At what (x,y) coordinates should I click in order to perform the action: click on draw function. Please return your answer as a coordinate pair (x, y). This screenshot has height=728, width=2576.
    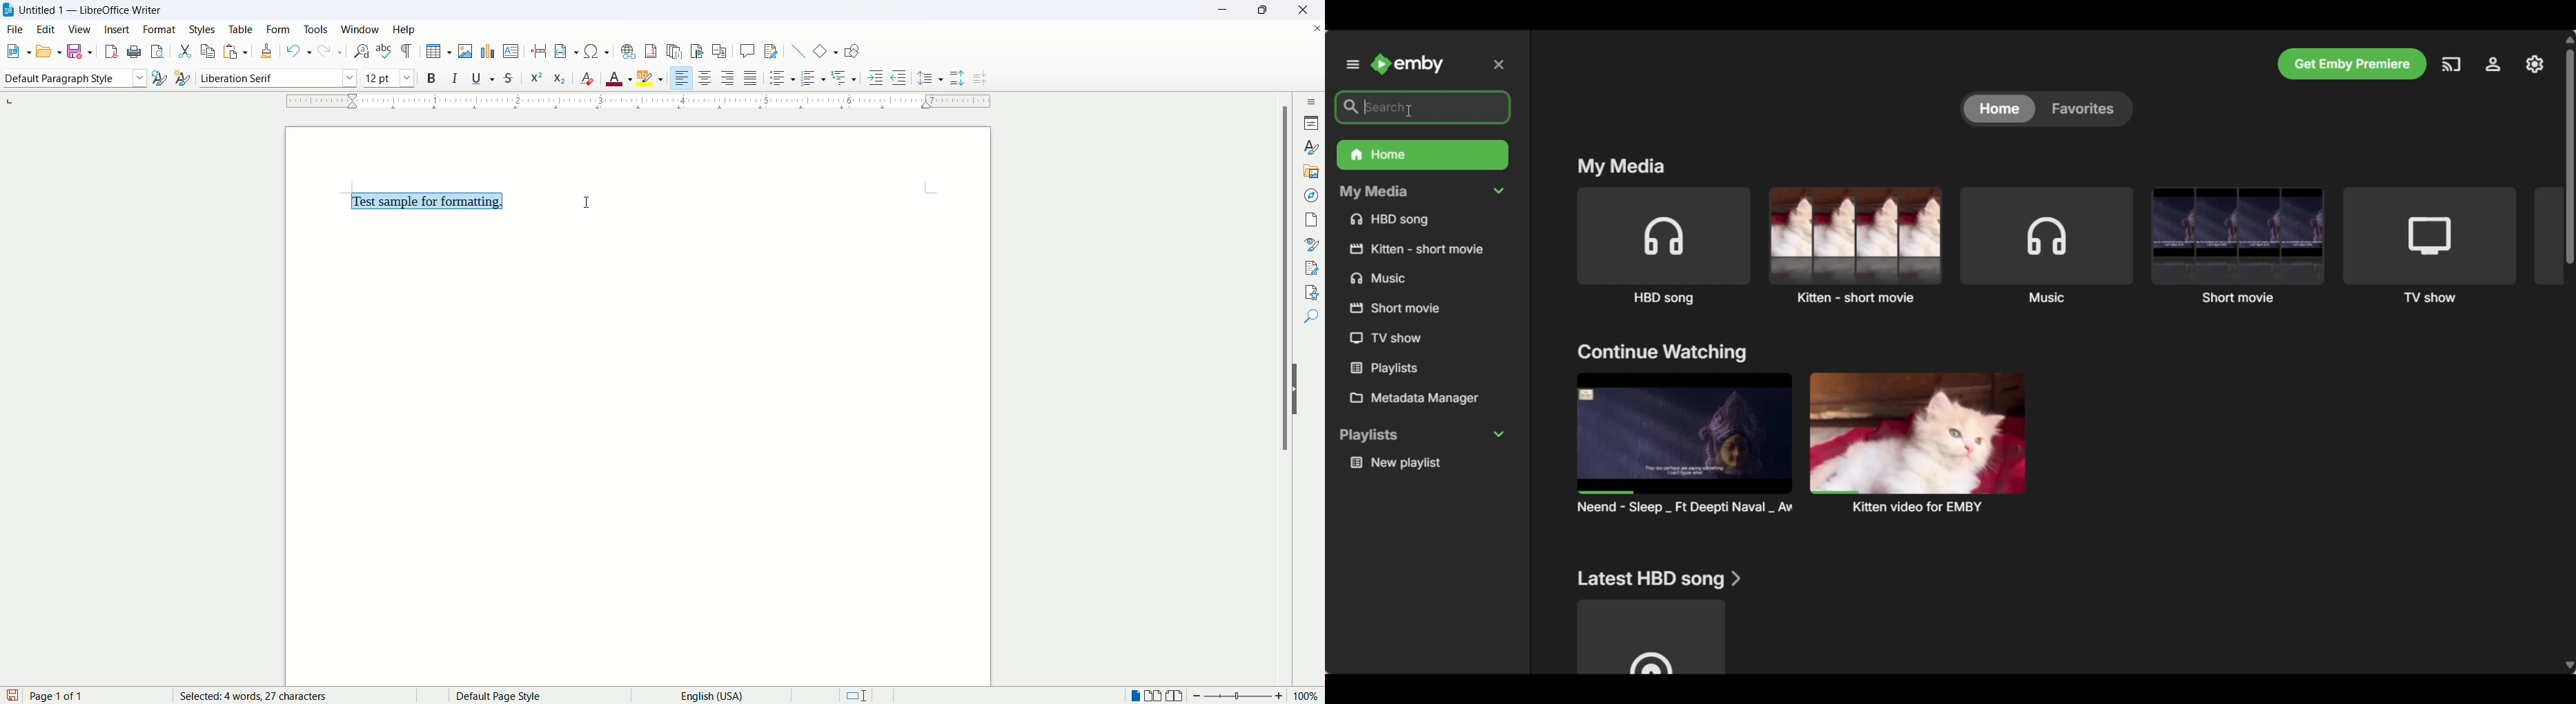
    Looking at the image, I should click on (854, 51).